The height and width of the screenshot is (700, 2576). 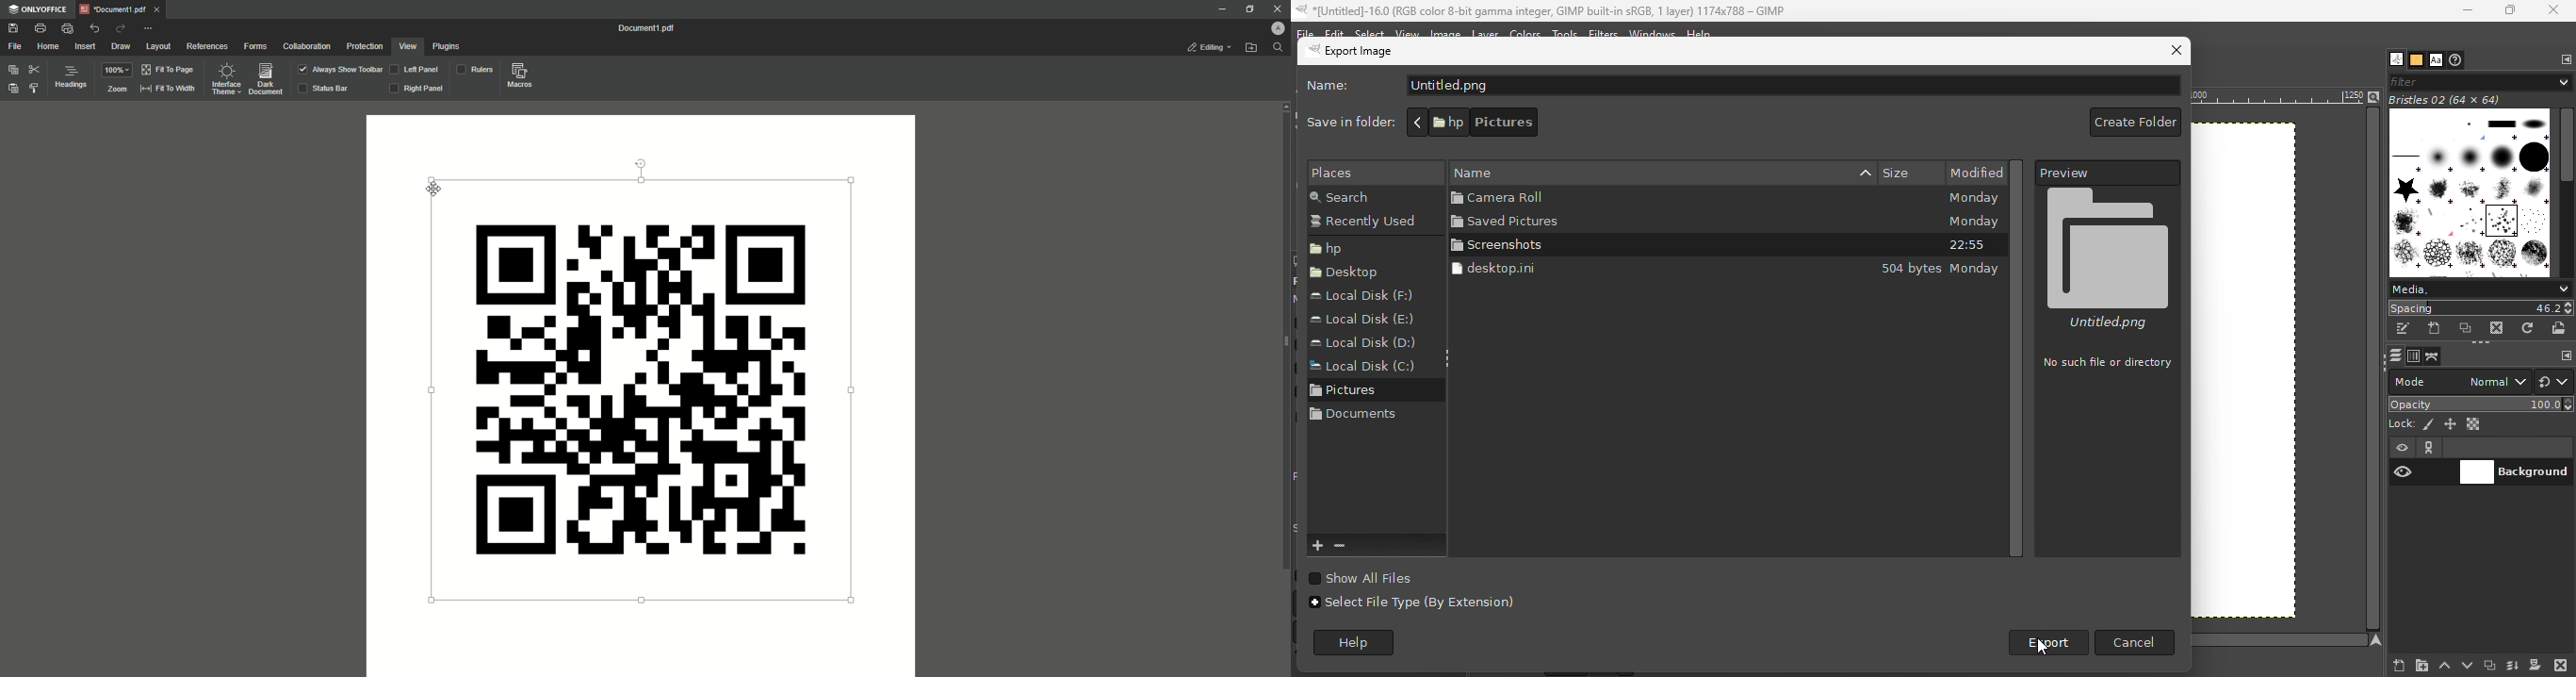 I want to click on Collaboration, so click(x=308, y=46).